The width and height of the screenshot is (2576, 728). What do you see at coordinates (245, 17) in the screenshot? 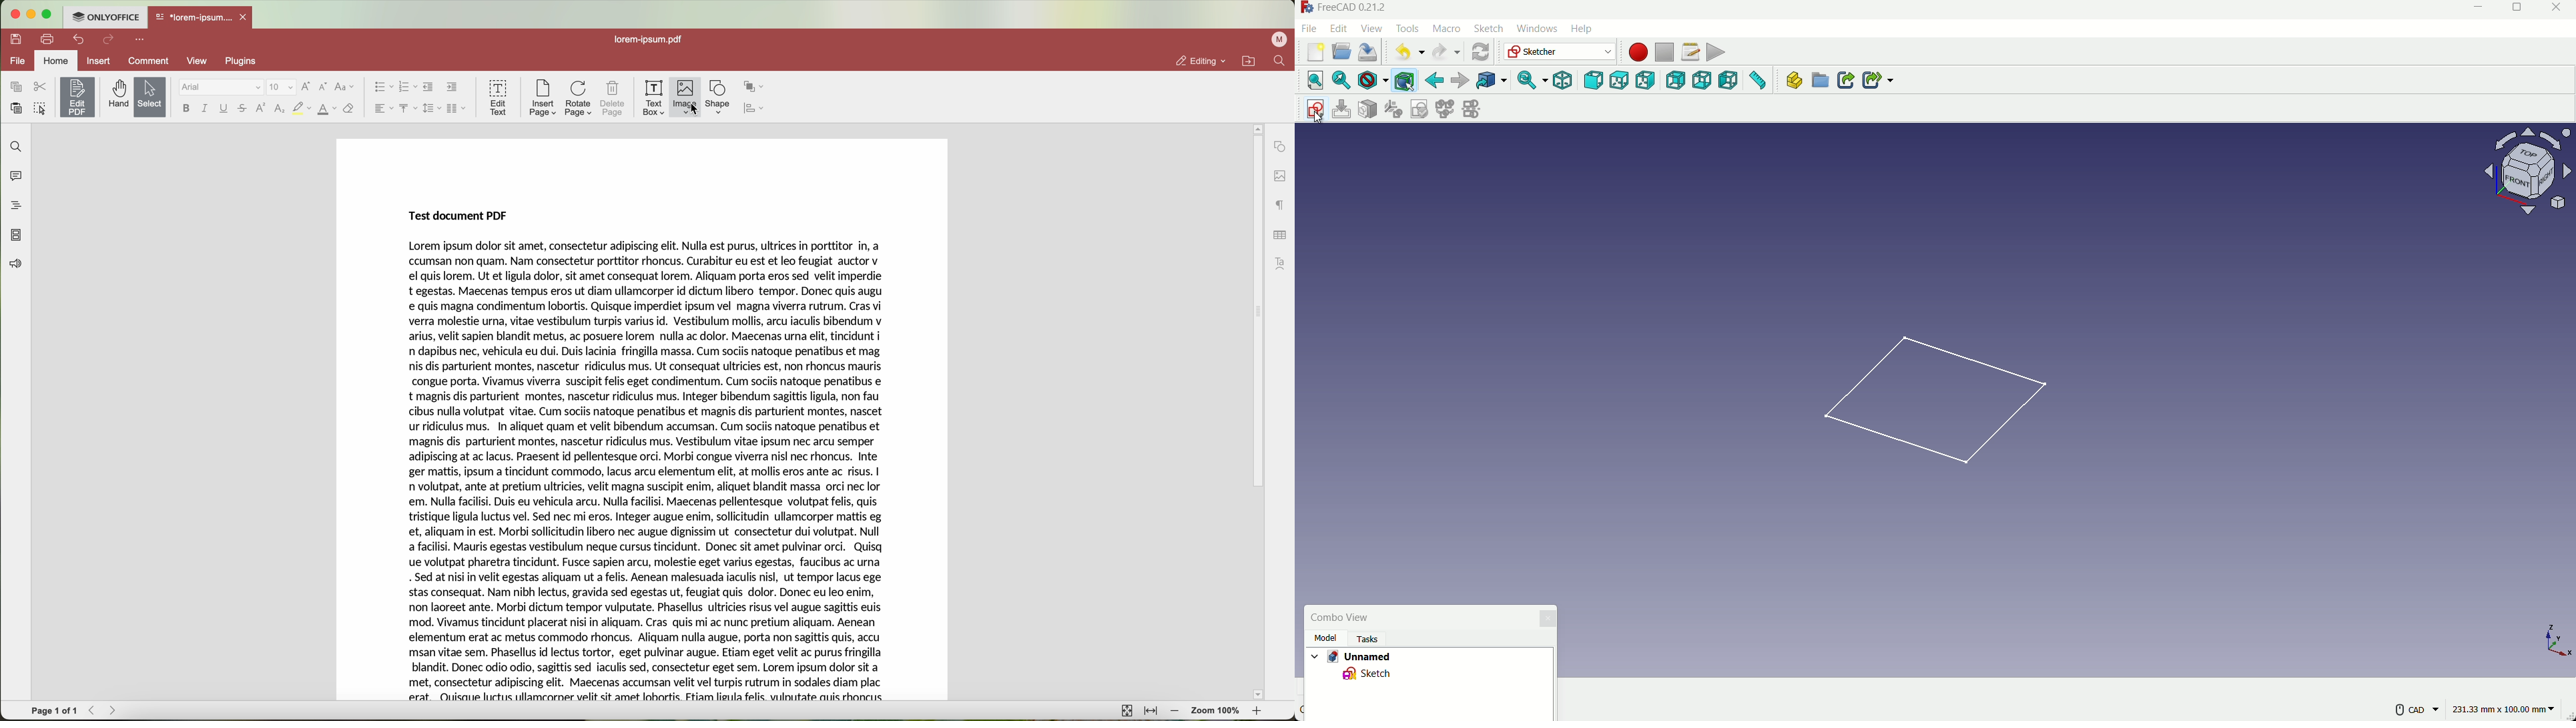
I see `close` at bounding box center [245, 17].